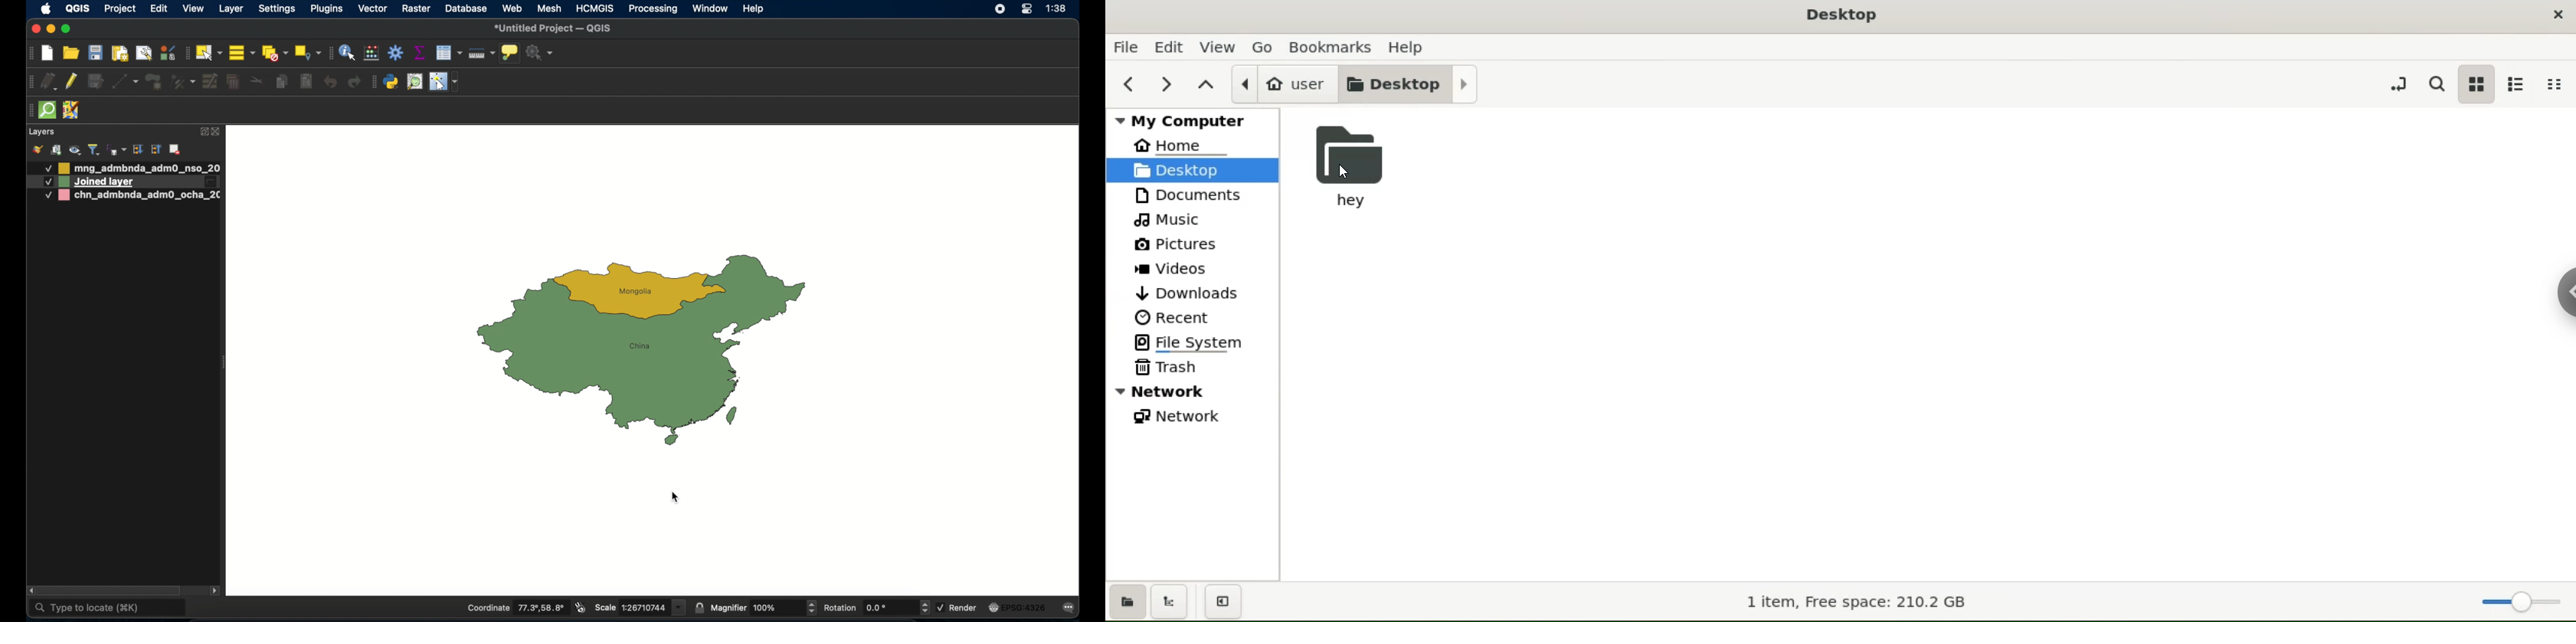 This screenshot has height=644, width=2576. I want to click on expand, so click(202, 131).